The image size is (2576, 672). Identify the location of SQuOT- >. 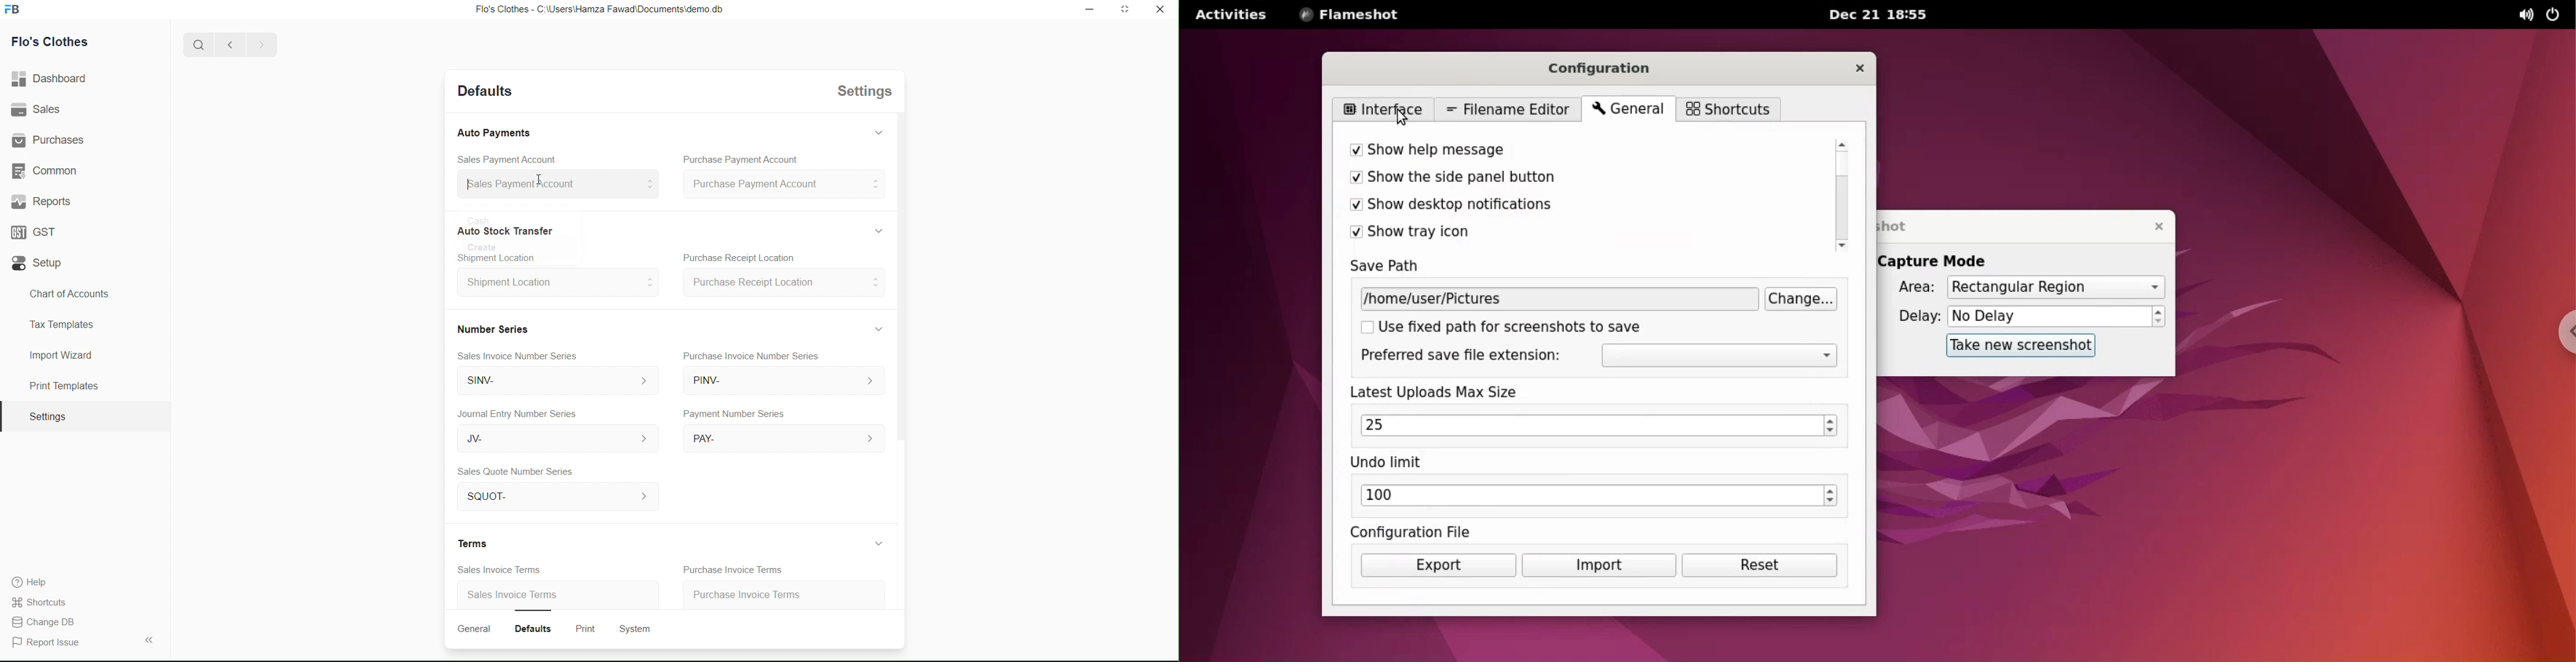
(555, 497).